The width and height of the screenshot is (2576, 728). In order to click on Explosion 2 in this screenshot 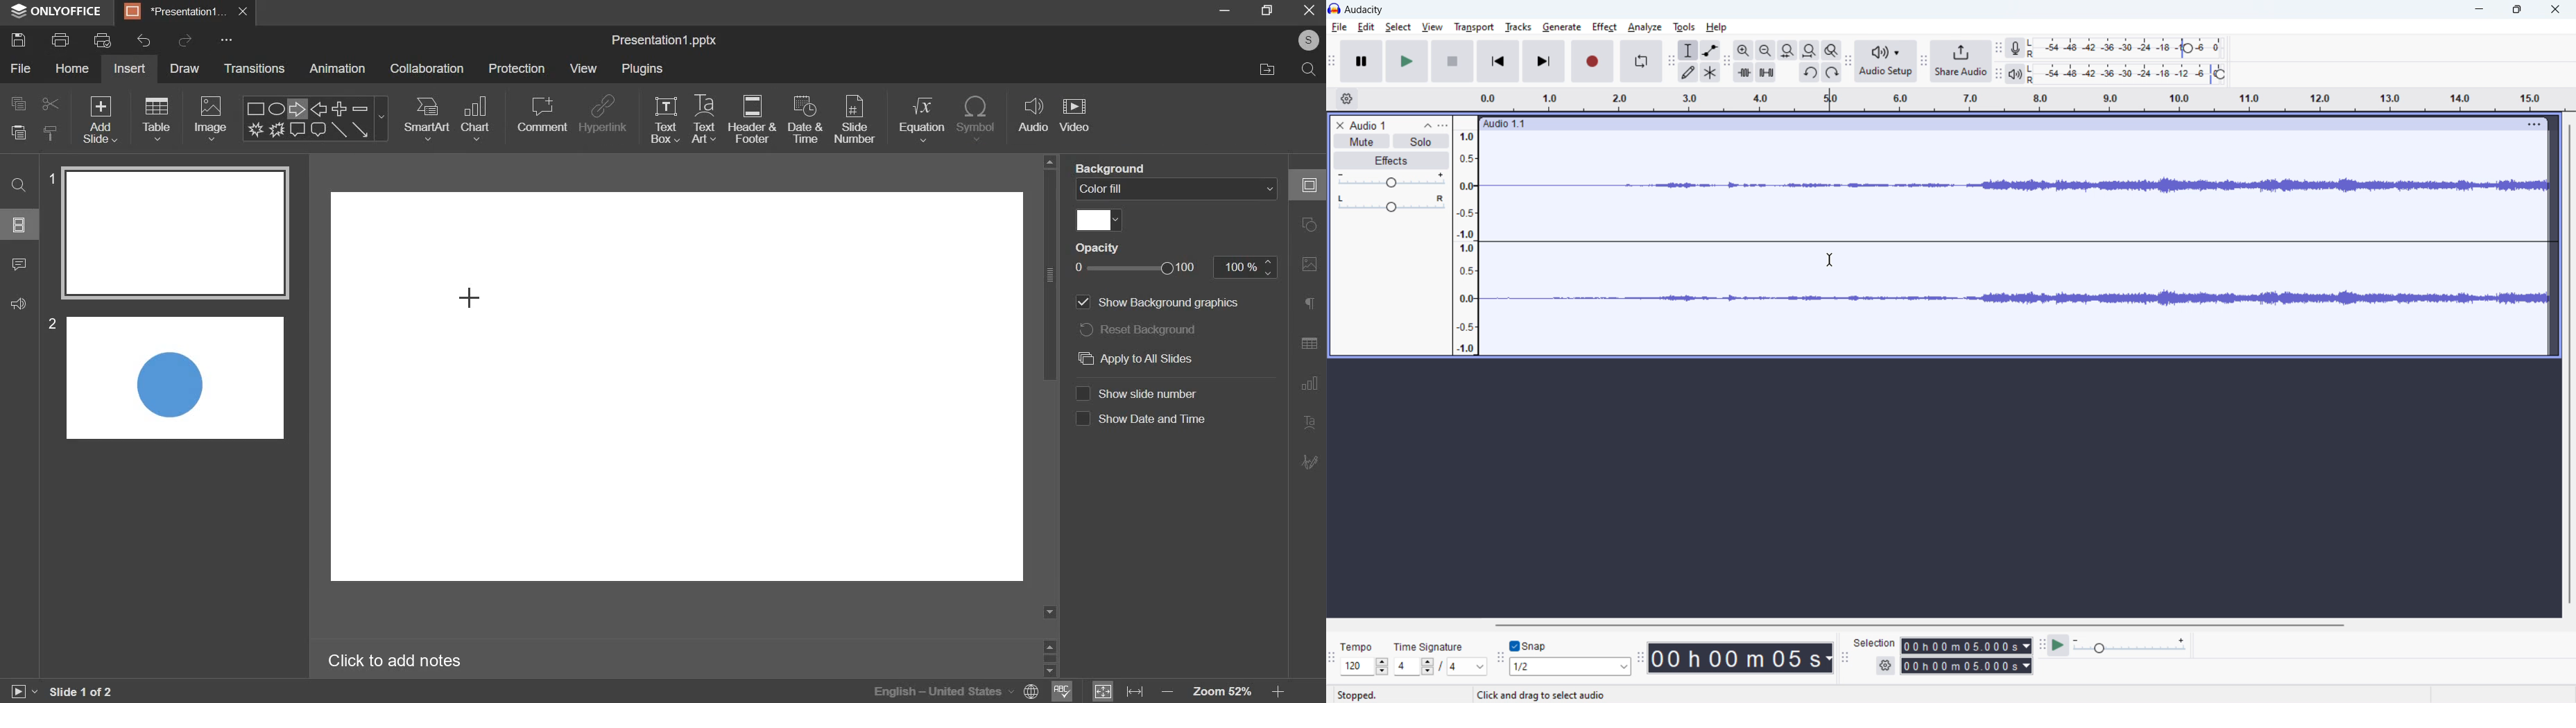, I will do `click(277, 129)`.